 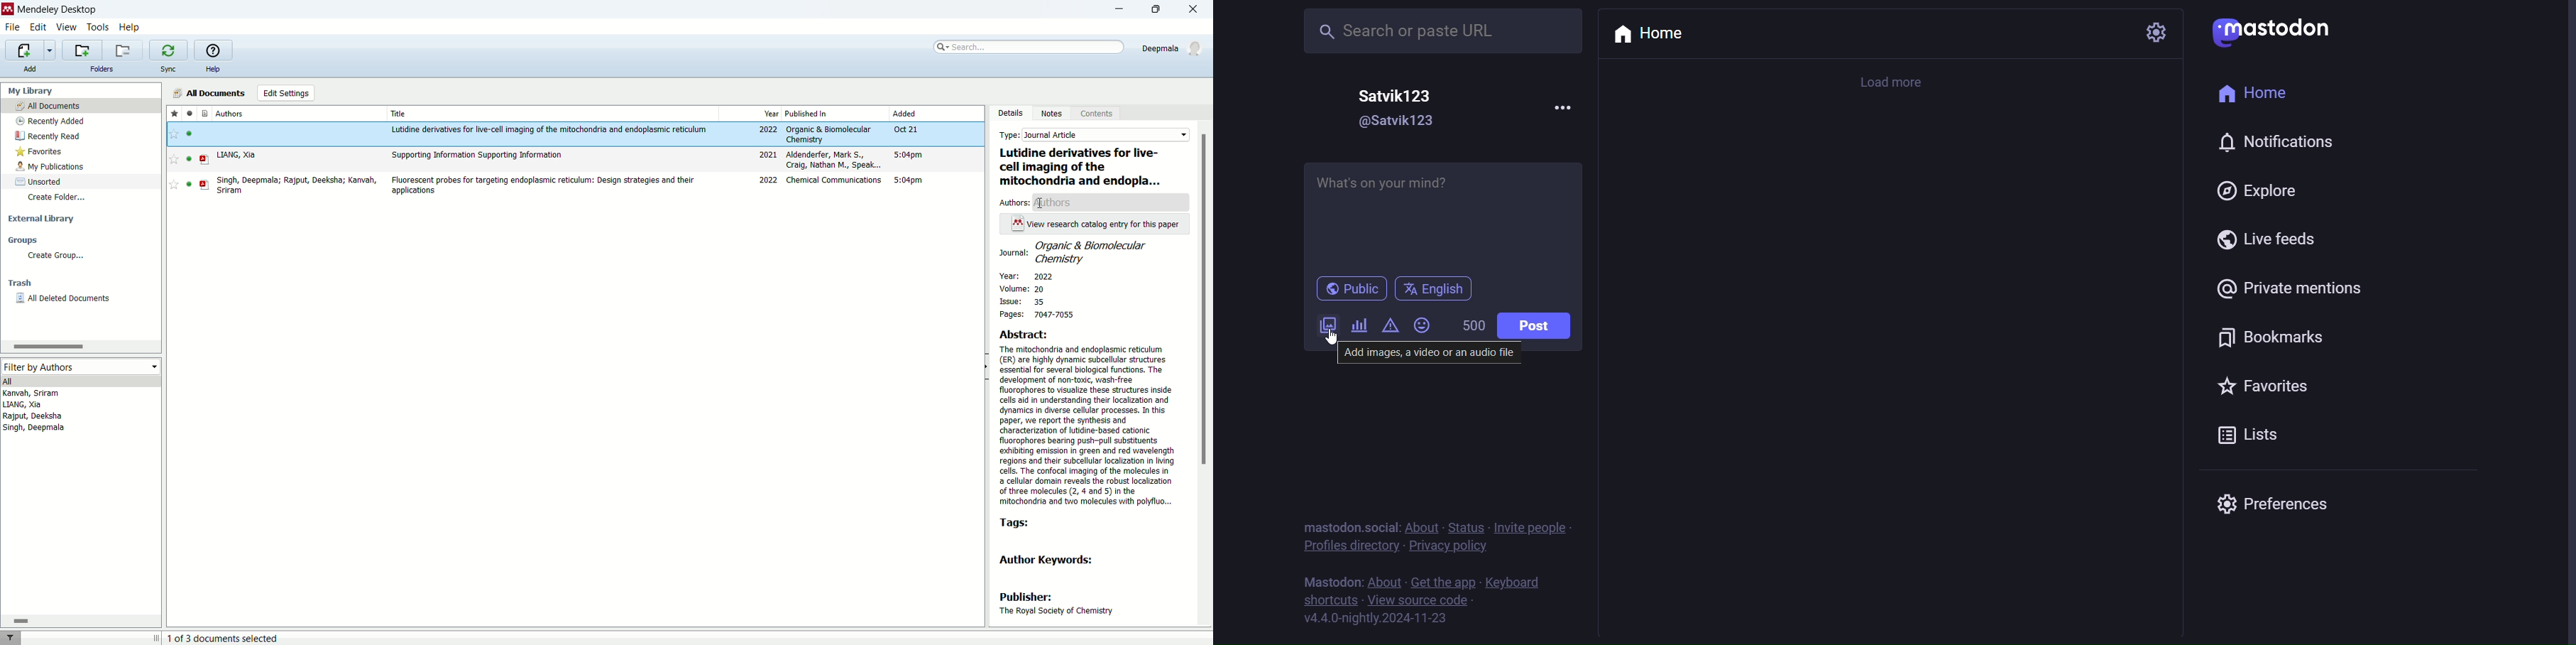 What do you see at coordinates (49, 168) in the screenshot?
I see `my publications` at bounding box center [49, 168].